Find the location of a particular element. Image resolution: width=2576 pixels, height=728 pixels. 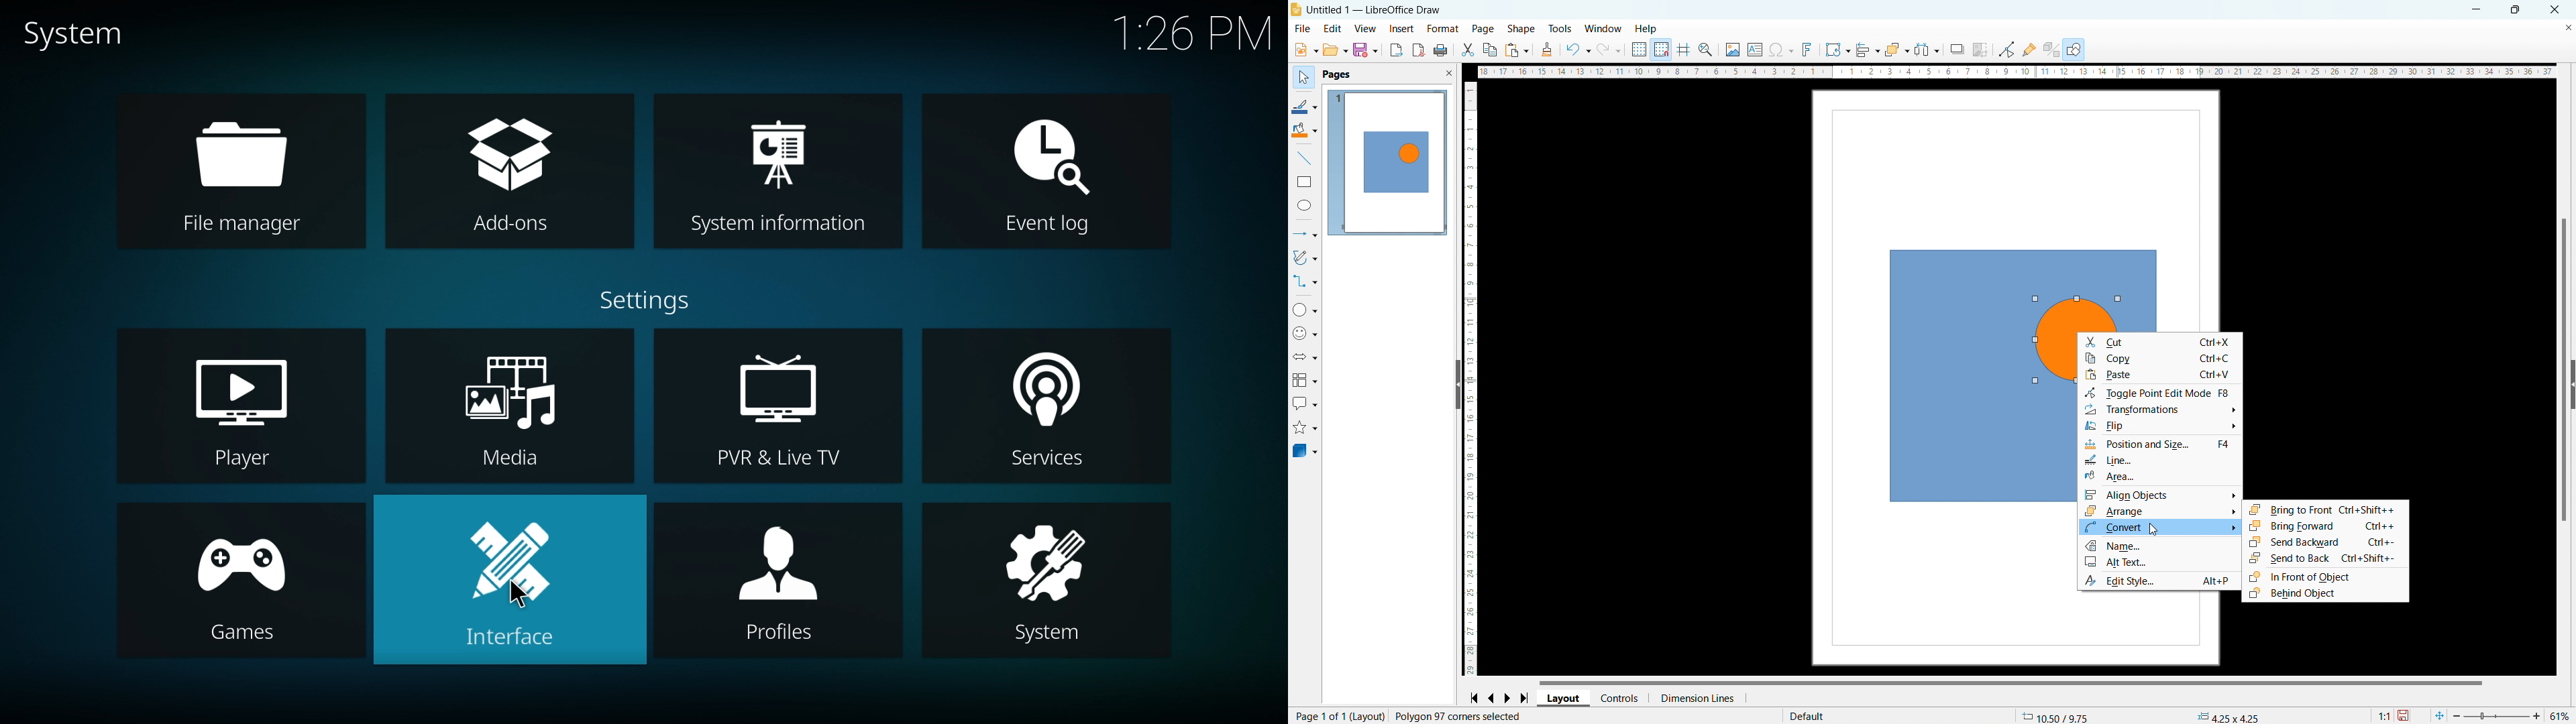

event log is located at coordinates (1045, 171).